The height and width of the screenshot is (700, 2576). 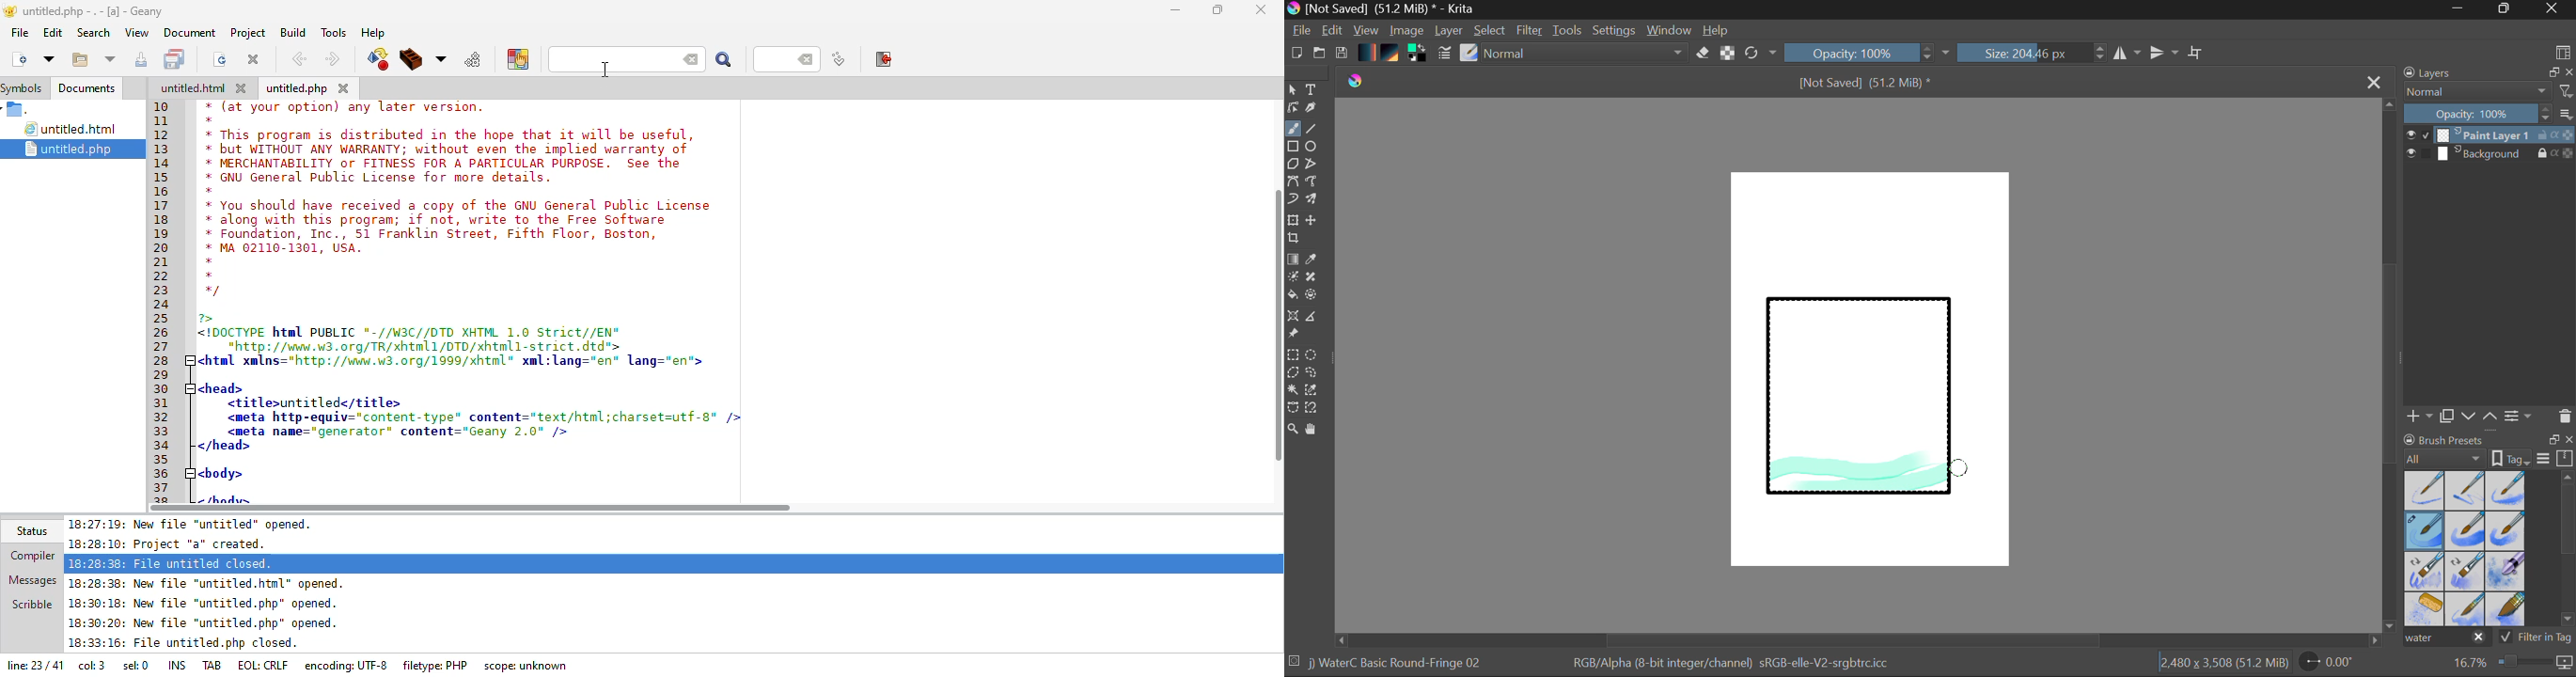 What do you see at coordinates (2466, 532) in the screenshot?
I see `Water C - Grain` at bounding box center [2466, 532].